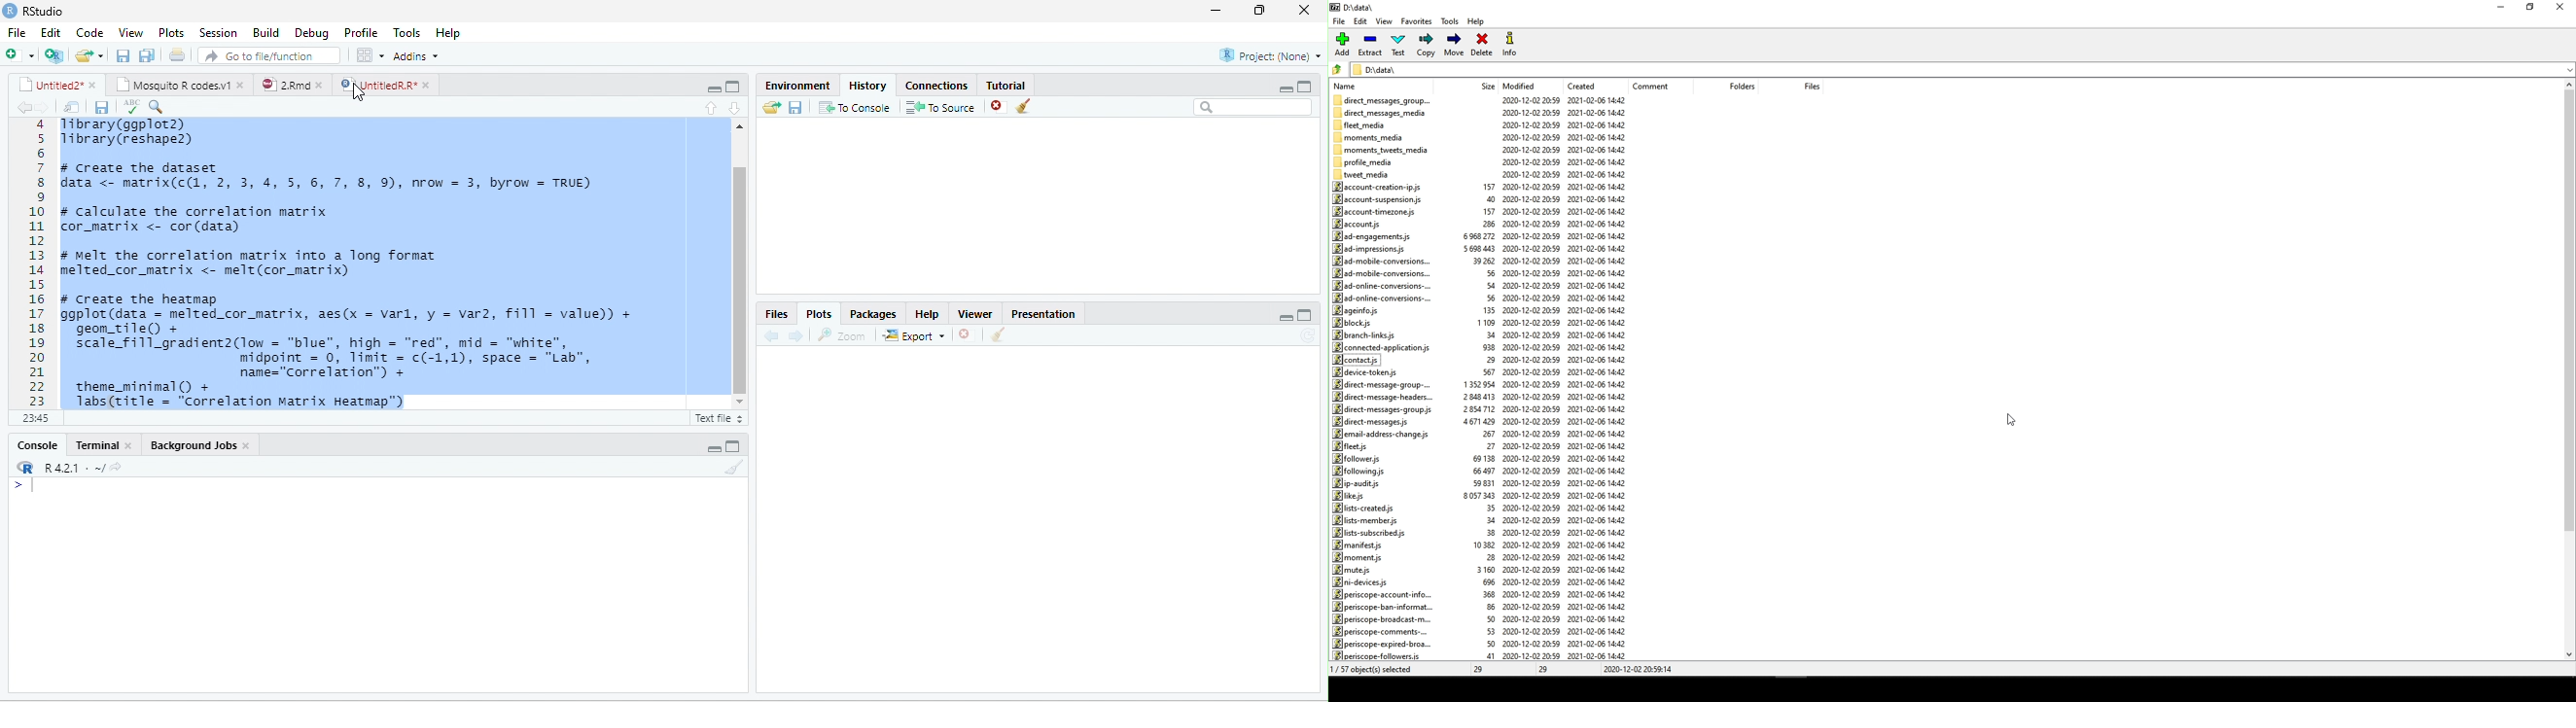  What do you see at coordinates (1371, 236) in the screenshot?
I see `ad-engagements.js` at bounding box center [1371, 236].